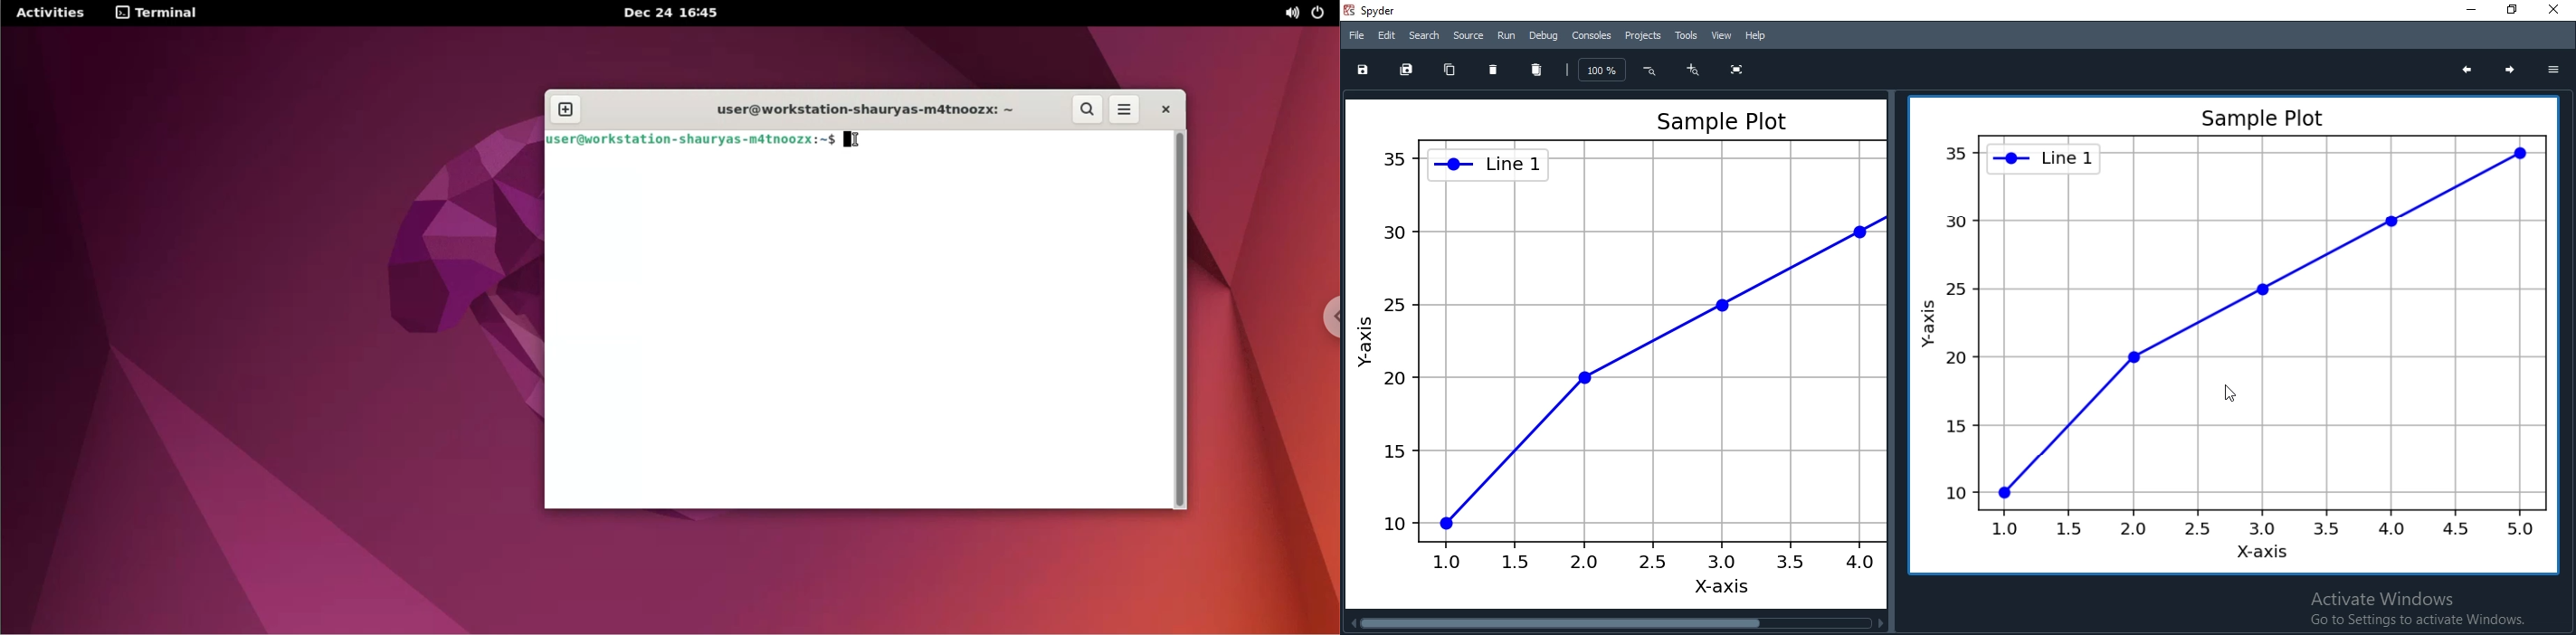 This screenshot has height=644, width=2576. Describe the element at coordinates (1616, 624) in the screenshot. I see `scroll bar` at that location.